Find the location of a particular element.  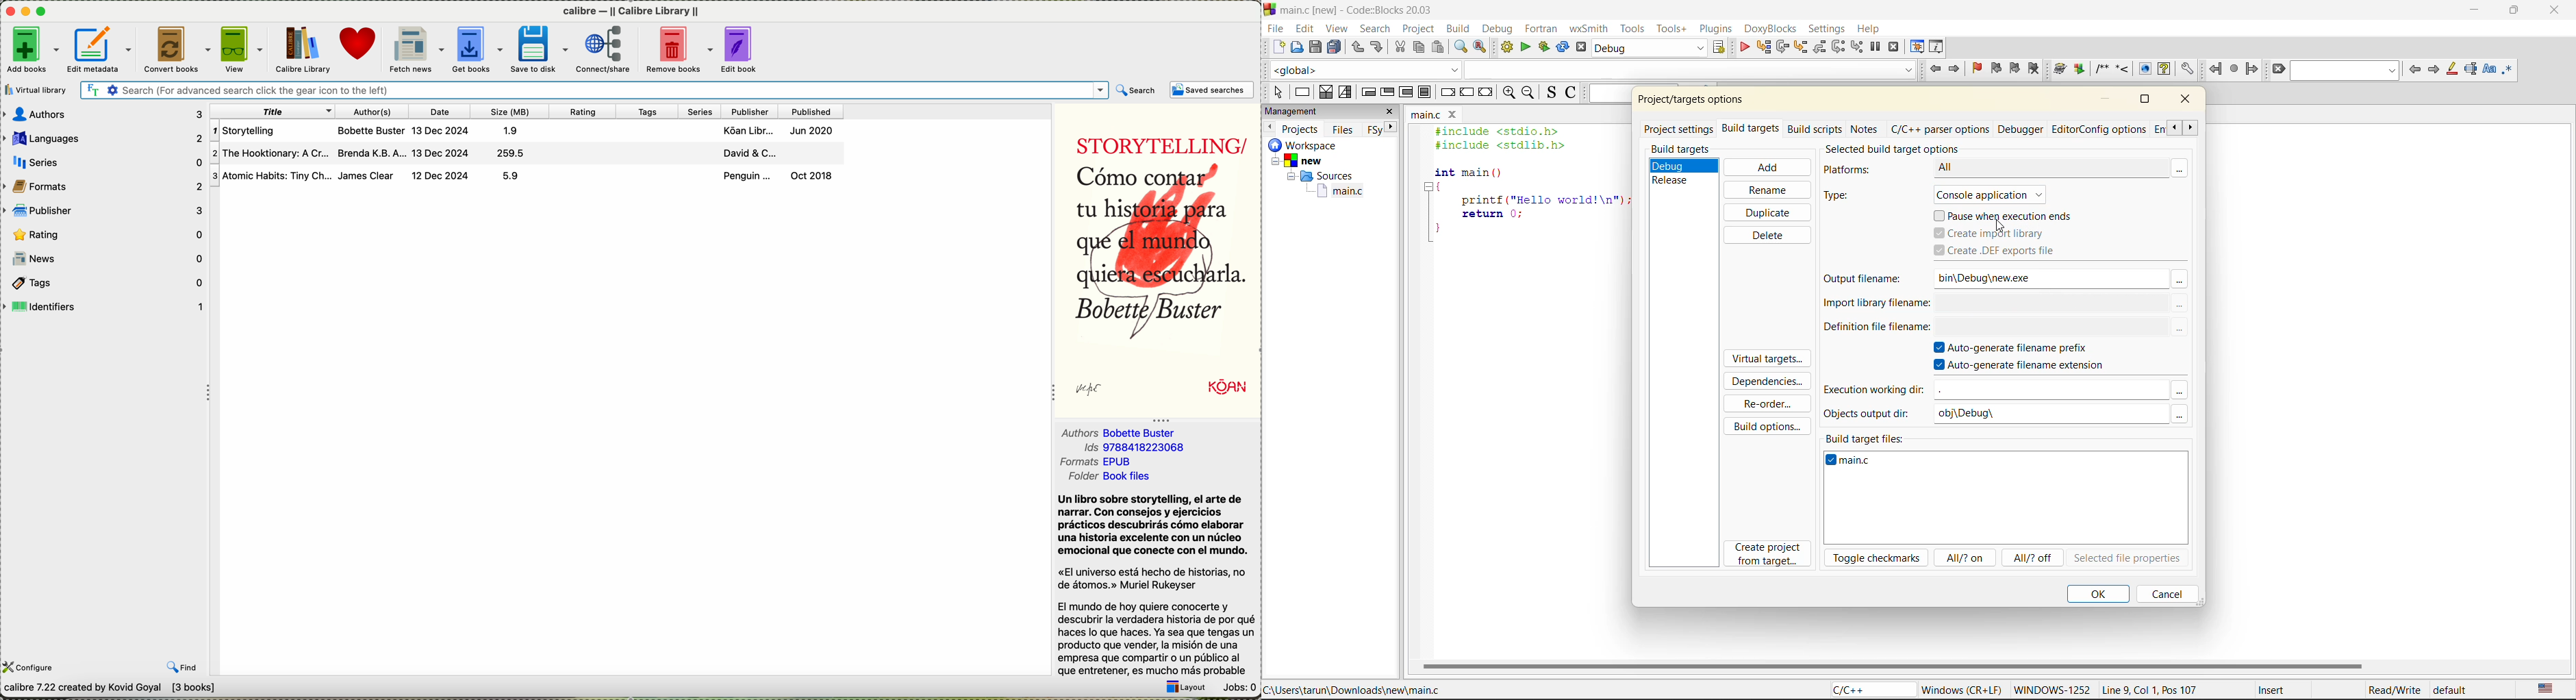

higlight is located at coordinates (2453, 69).